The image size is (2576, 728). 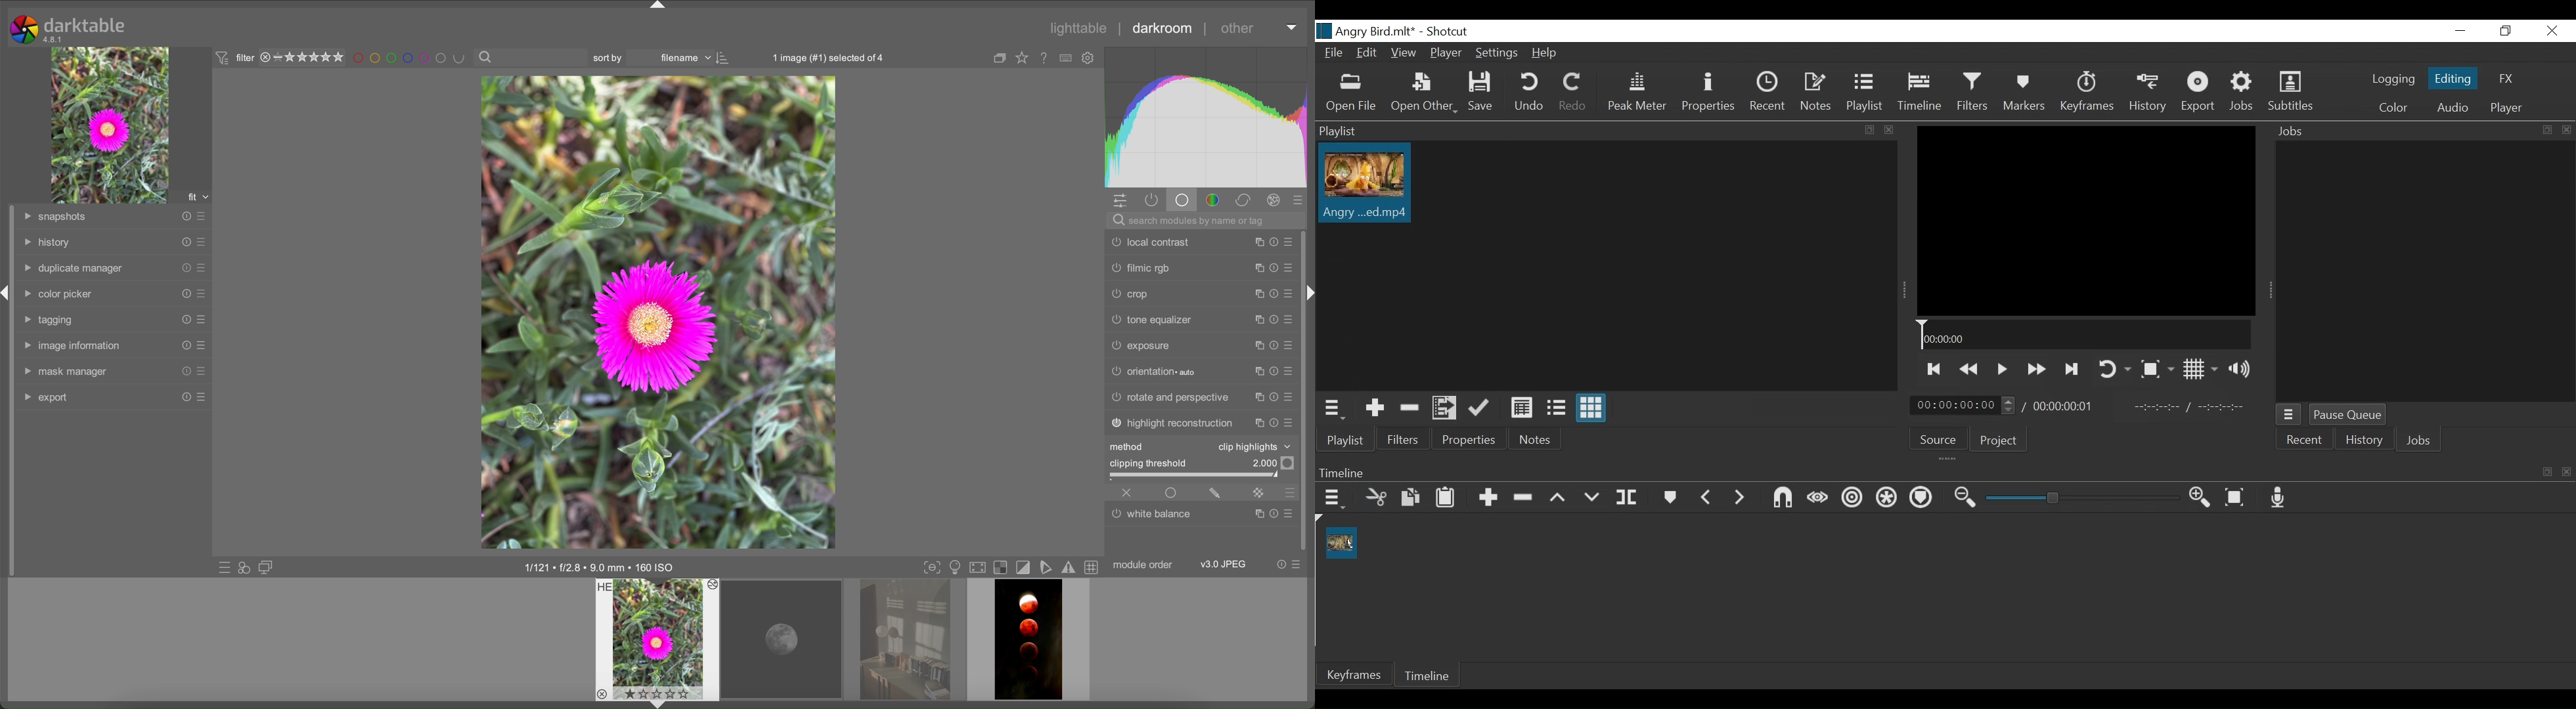 What do you see at coordinates (1172, 492) in the screenshot?
I see `enable` at bounding box center [1172, 492].